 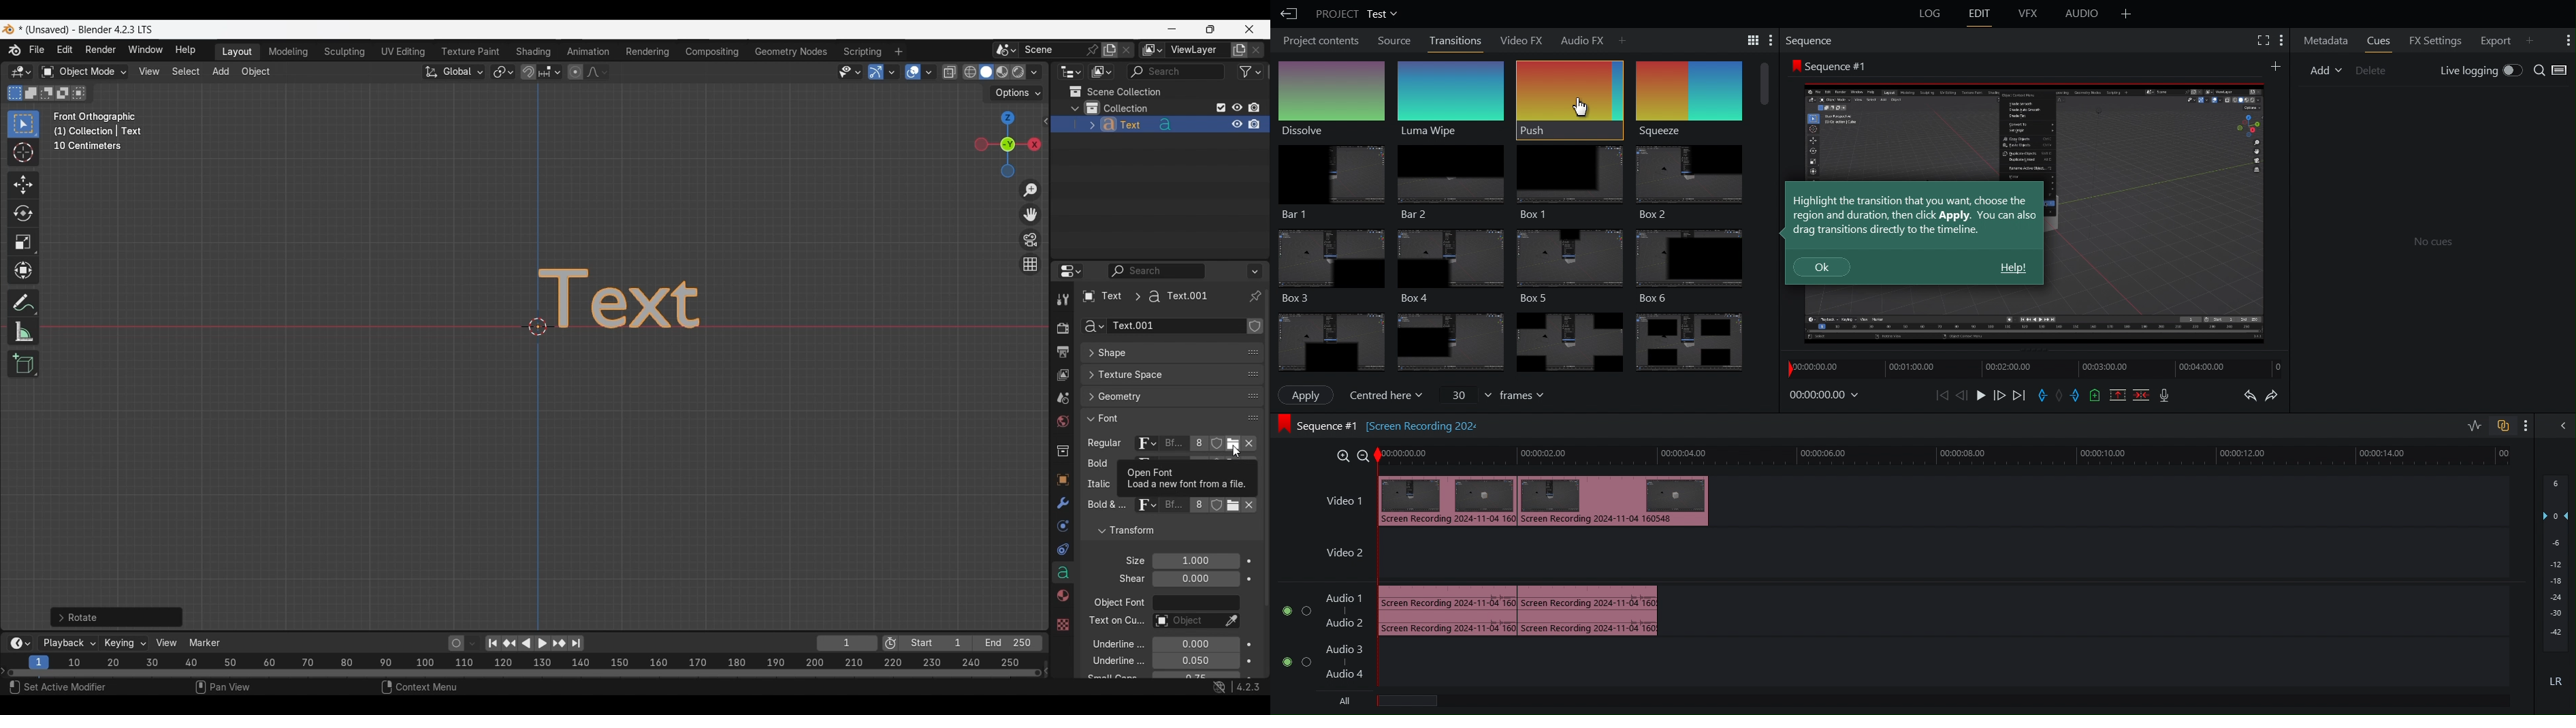 I want to click on Change order in the list, so click(x=1254, y=546).